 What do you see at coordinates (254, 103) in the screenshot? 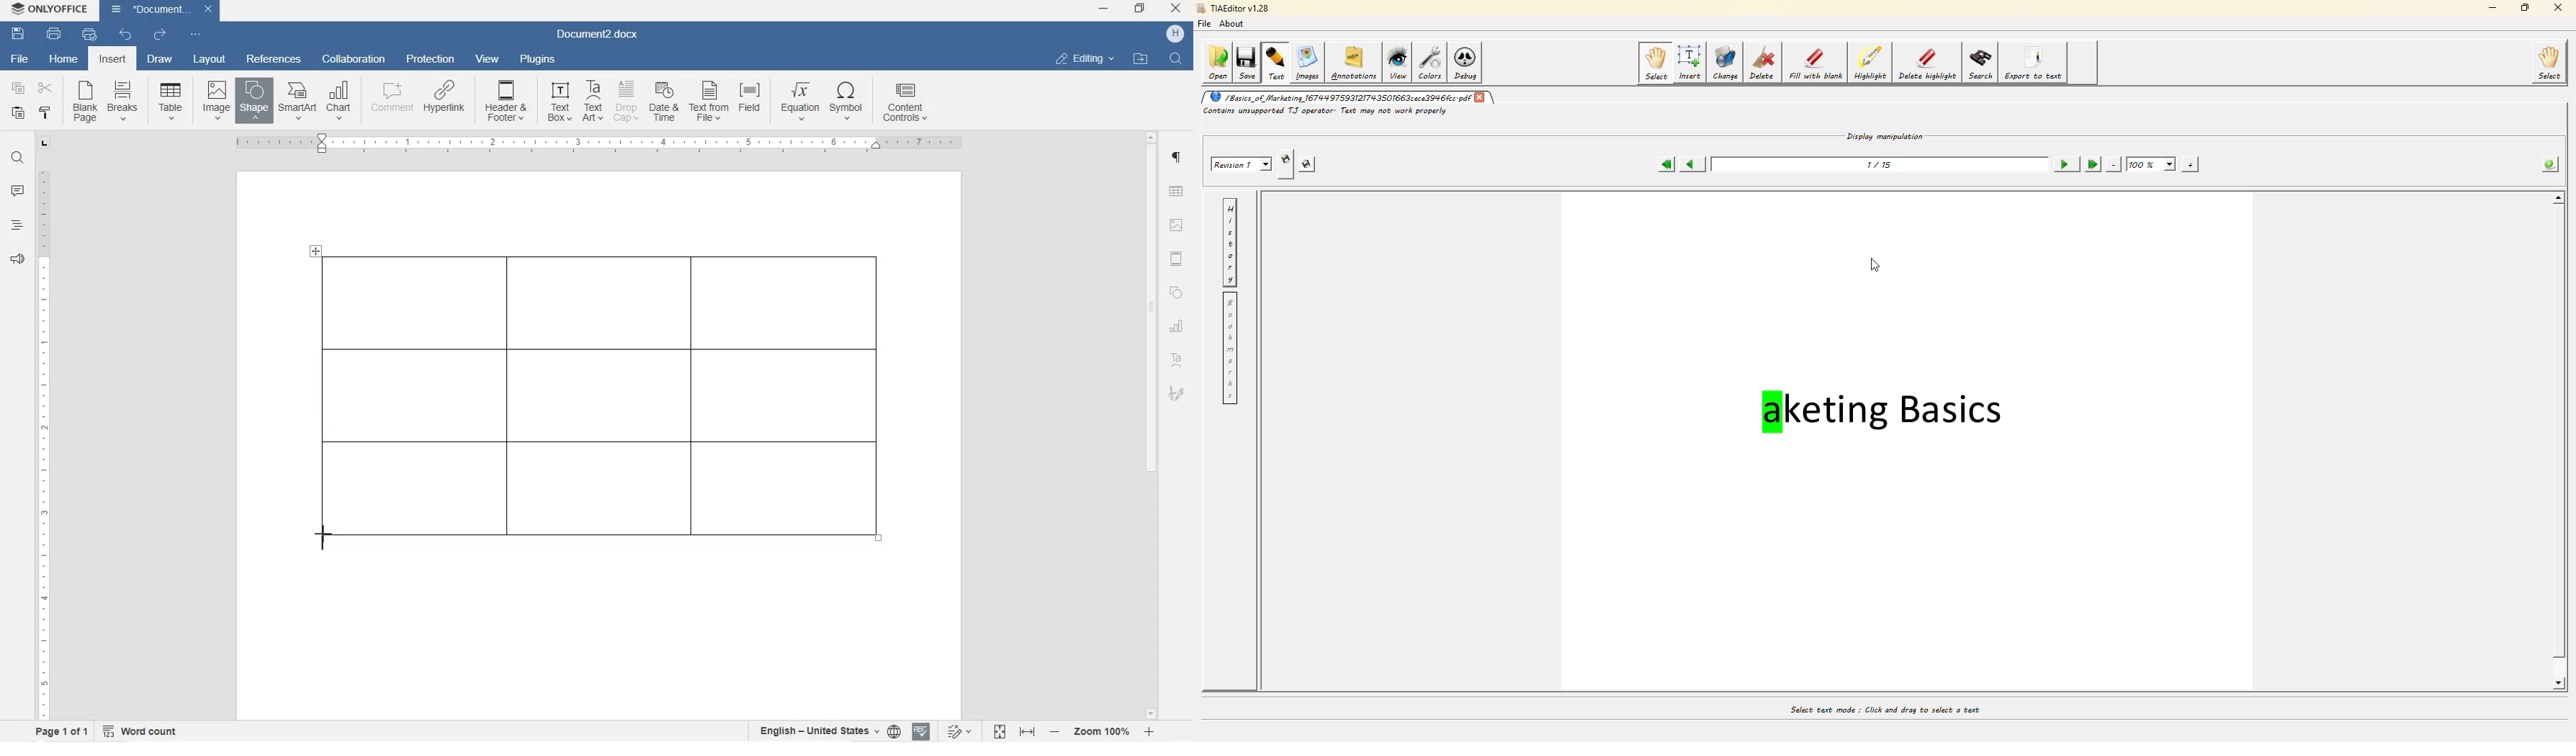
I see `INSERT SHAPE` at bounding box center [254, 103].